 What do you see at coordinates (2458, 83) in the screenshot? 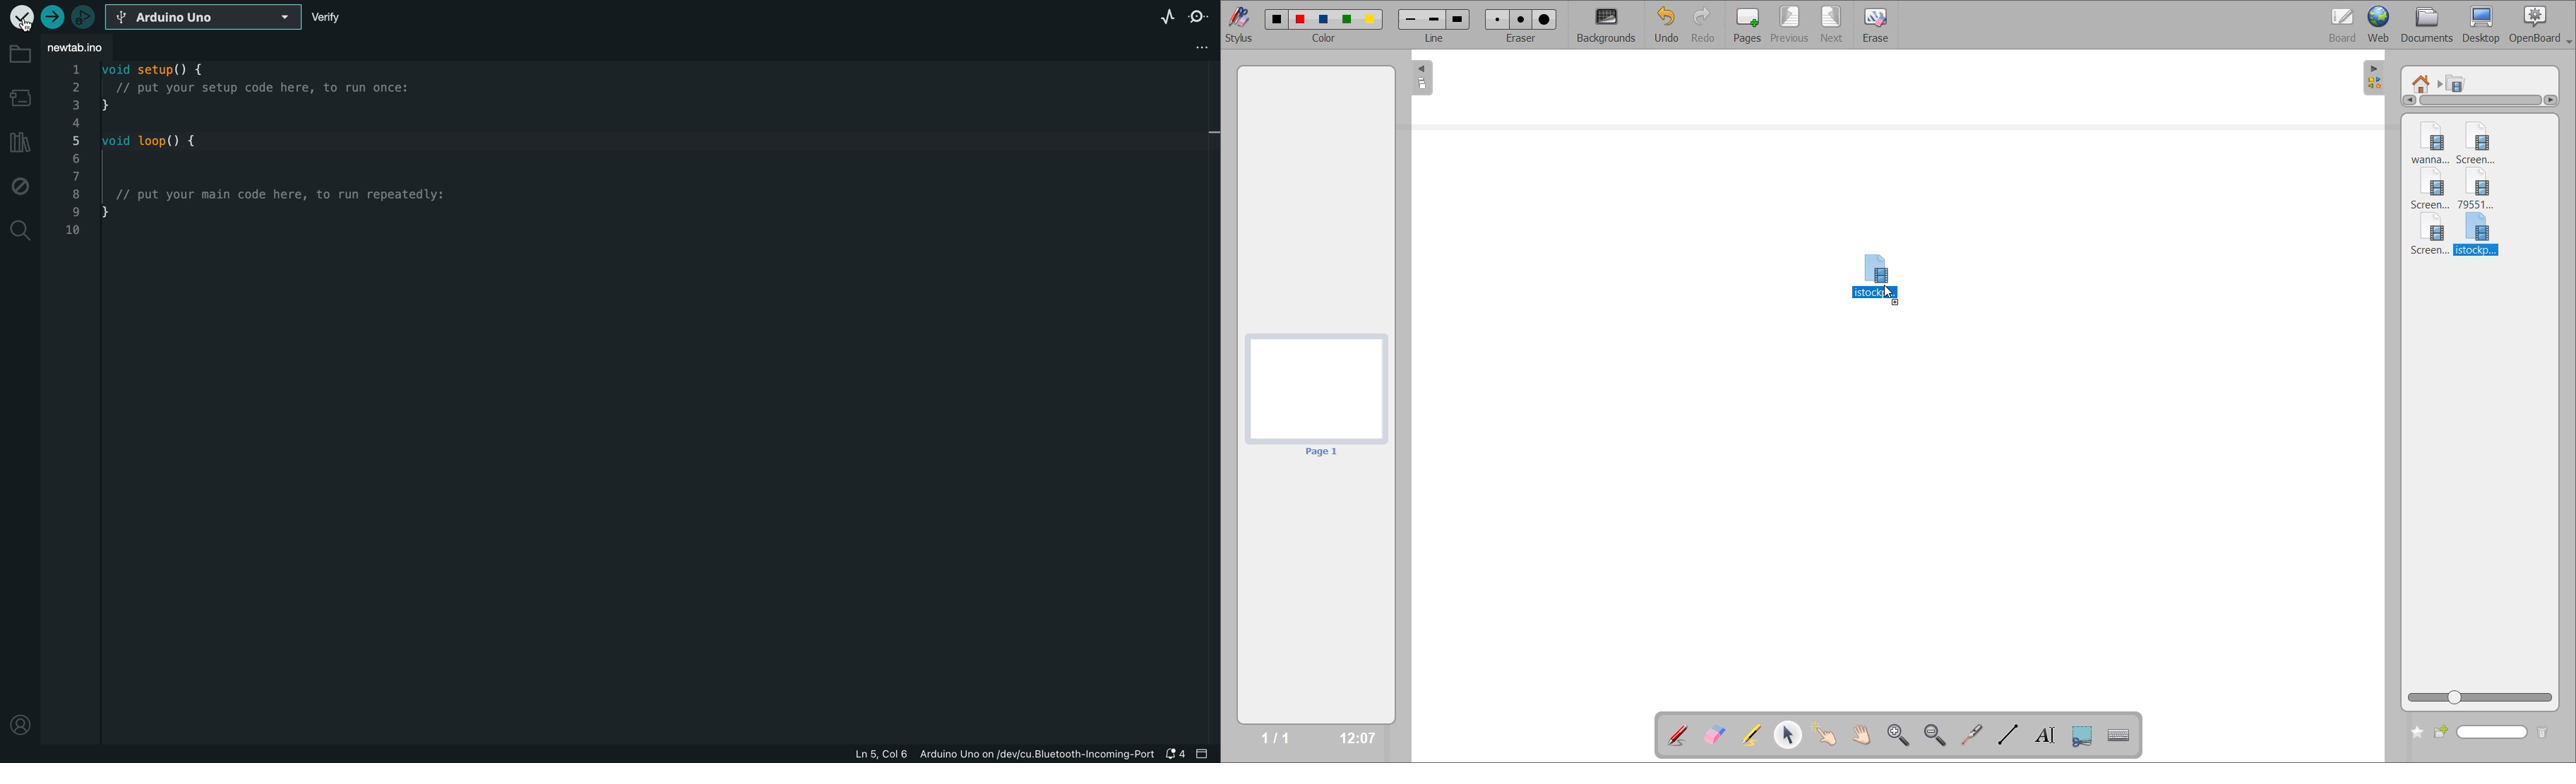
I see `movies` at bounding box center [2458, 83].